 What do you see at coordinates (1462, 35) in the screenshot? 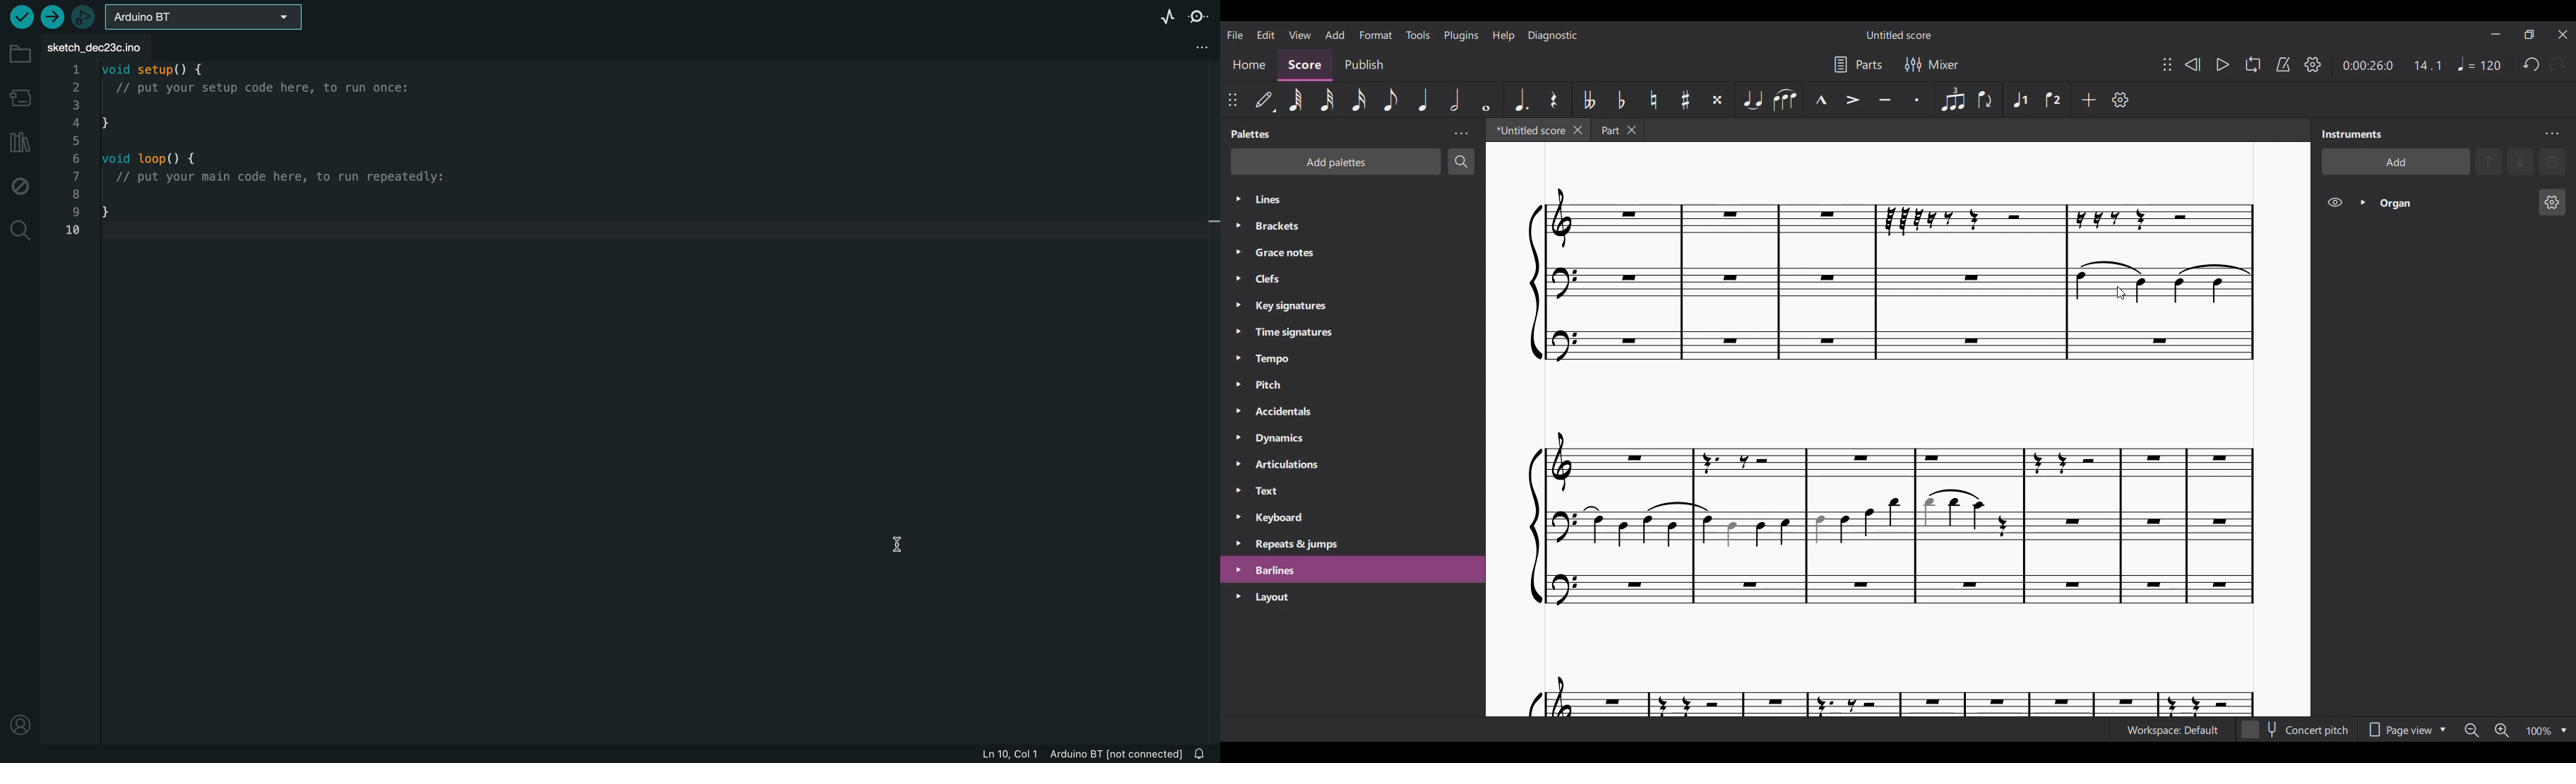
I see `Plugins menu` at bounding box center [1462, 35].